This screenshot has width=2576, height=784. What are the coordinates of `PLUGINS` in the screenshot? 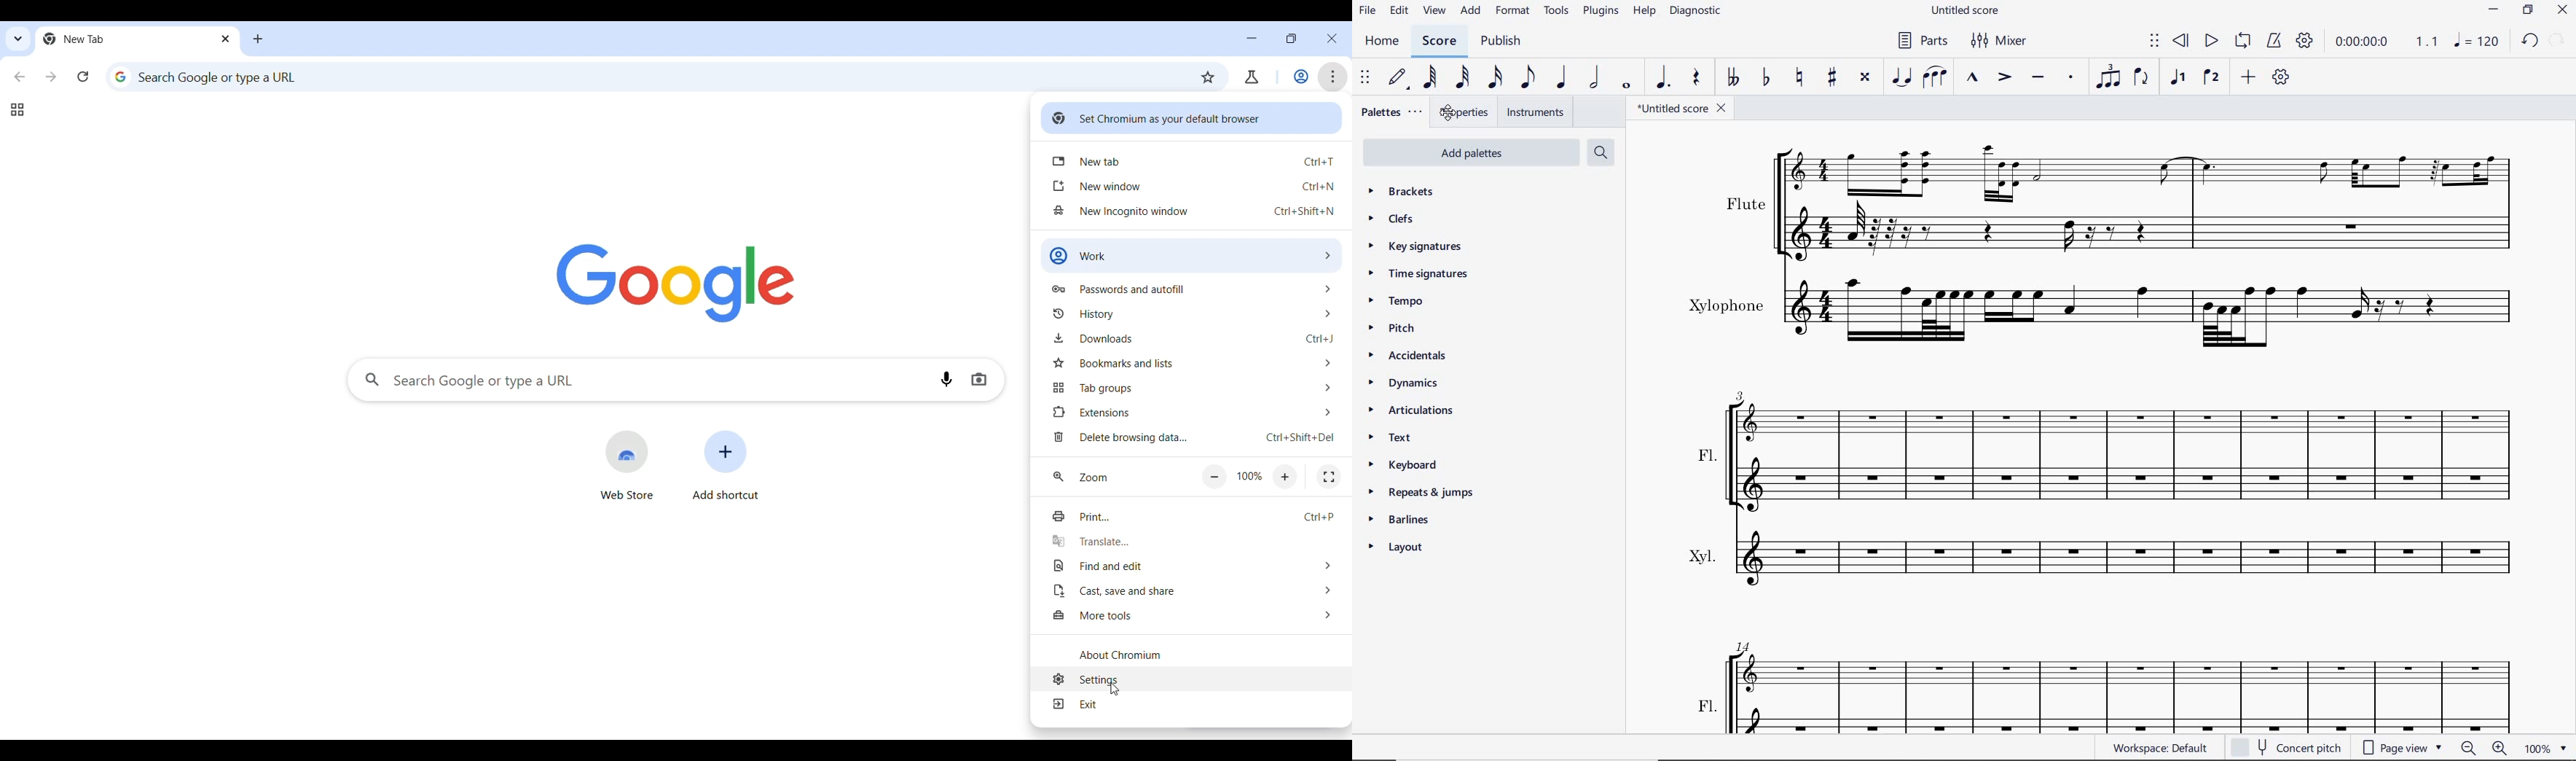 It's located at (1600, 15).